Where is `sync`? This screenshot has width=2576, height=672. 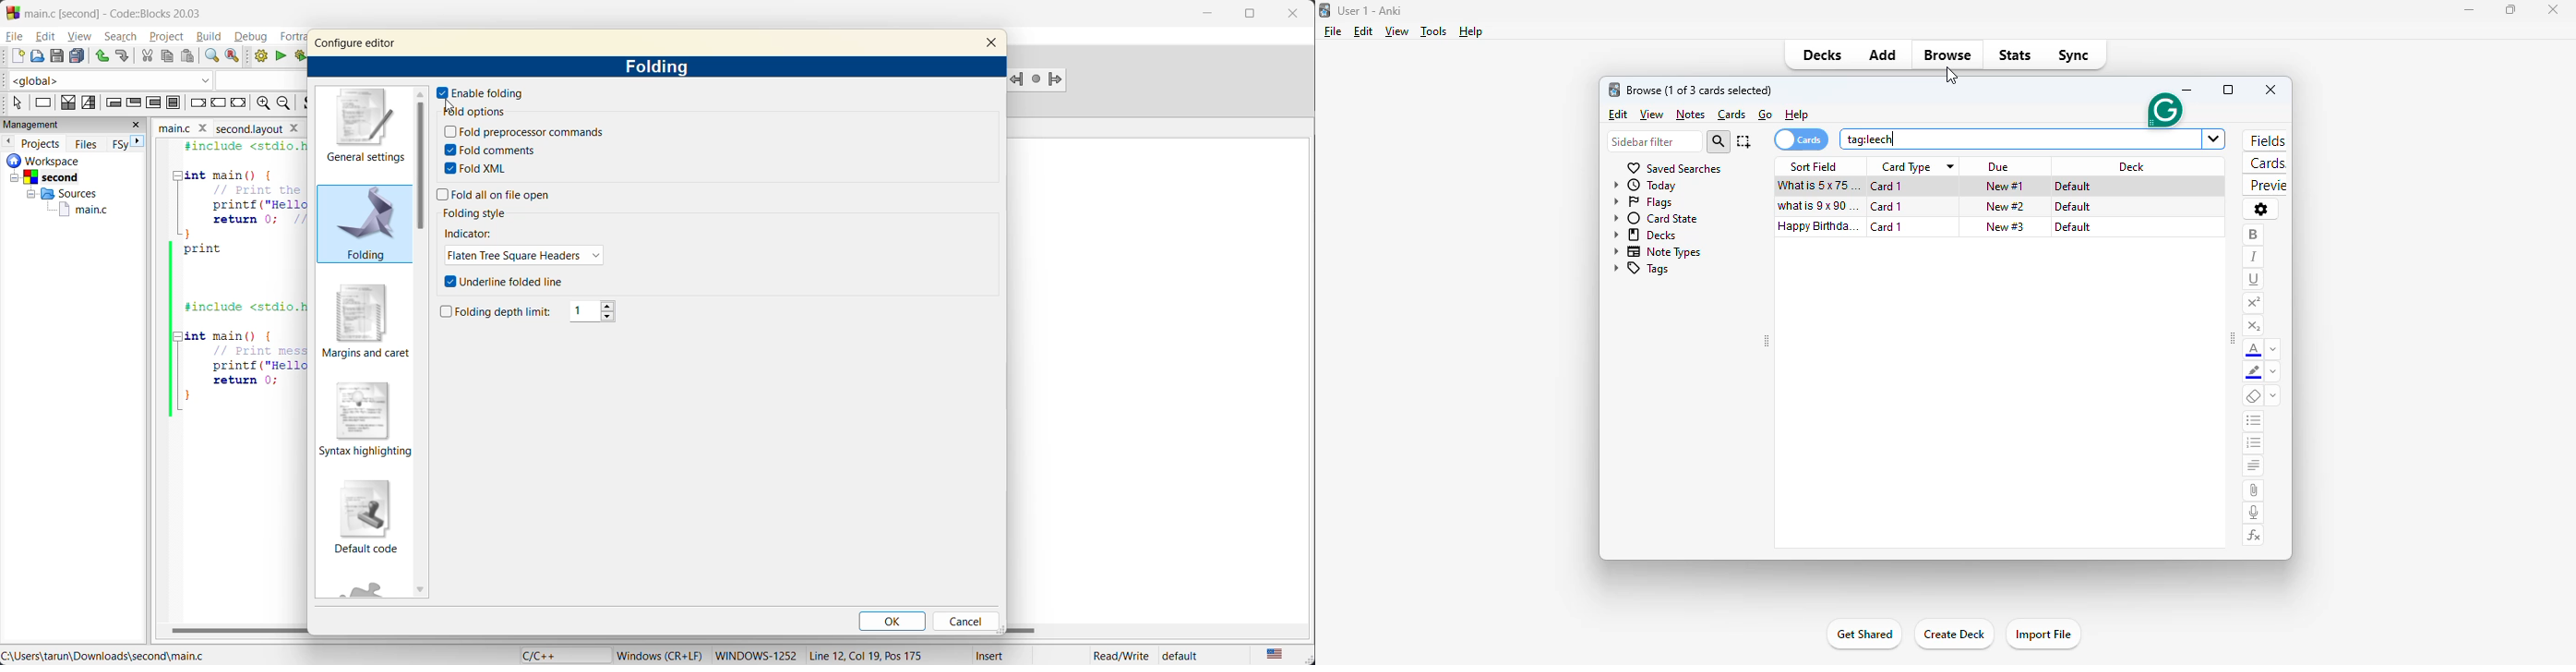 sync is located at coordinates (2075, 55).